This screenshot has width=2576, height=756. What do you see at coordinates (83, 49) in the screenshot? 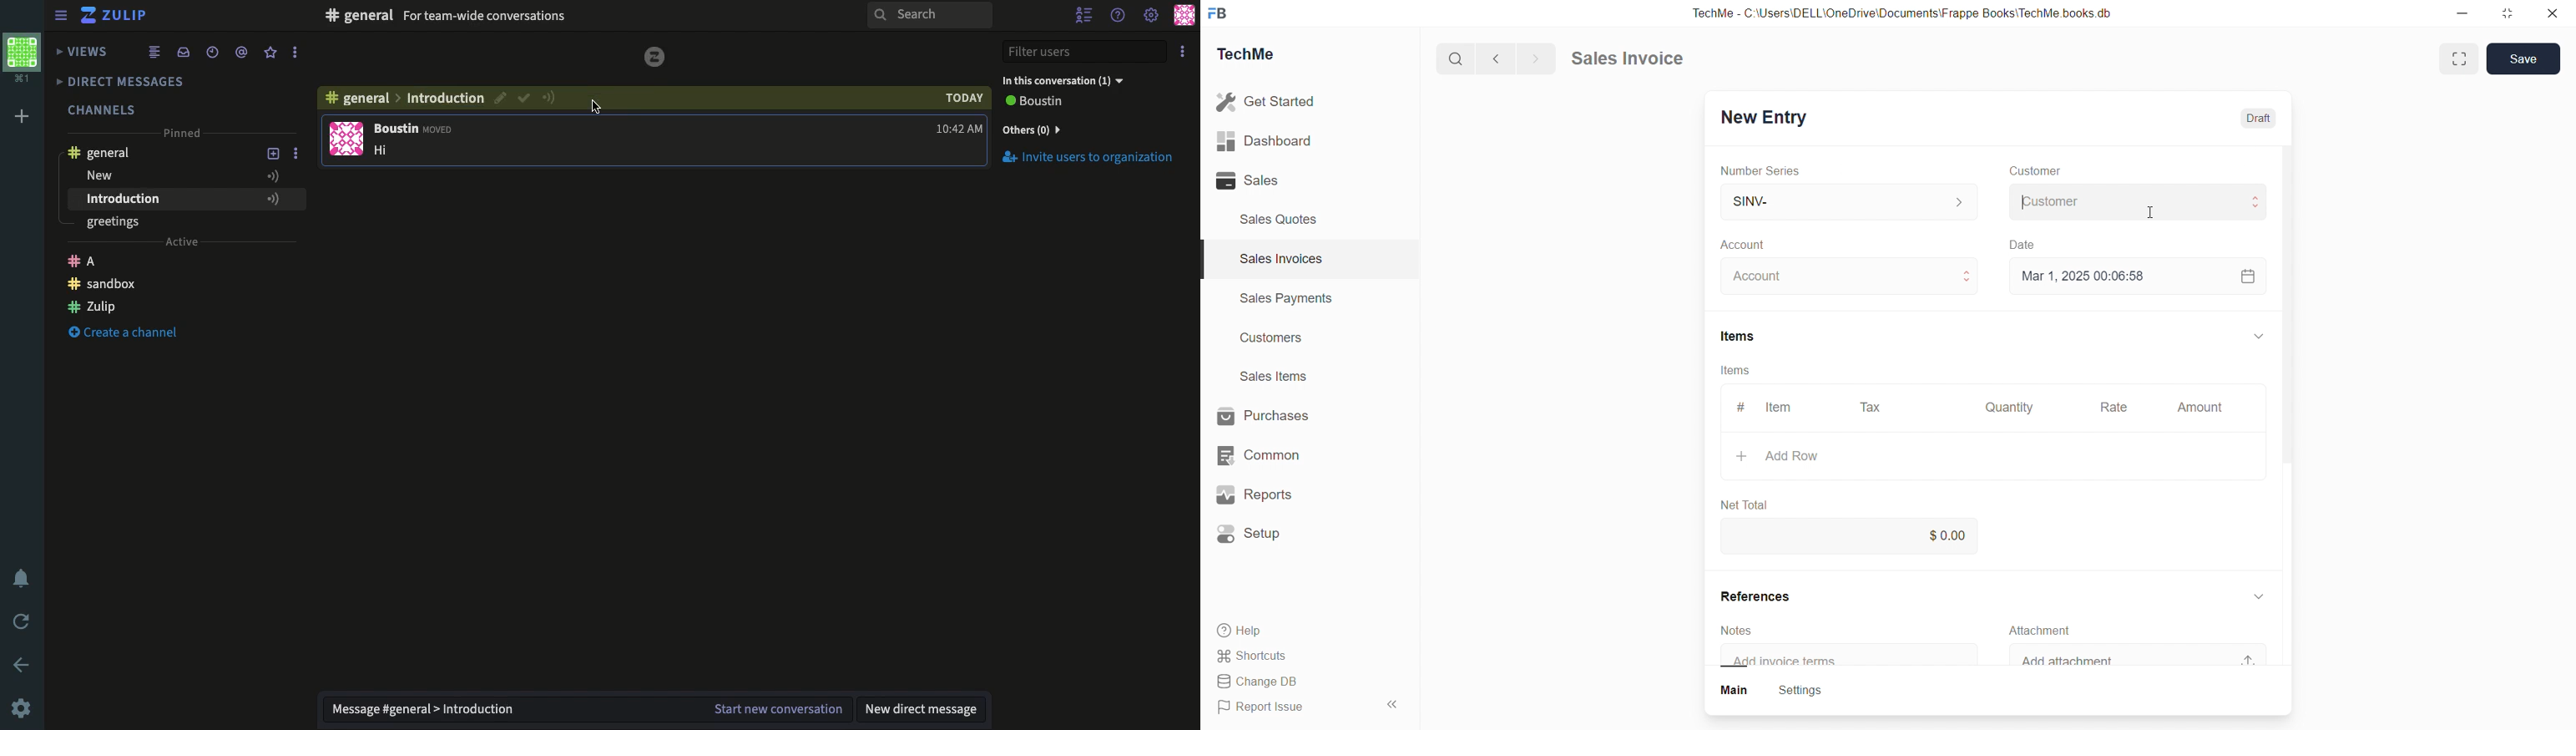
I see `Views` at bounding box center [83, 49].